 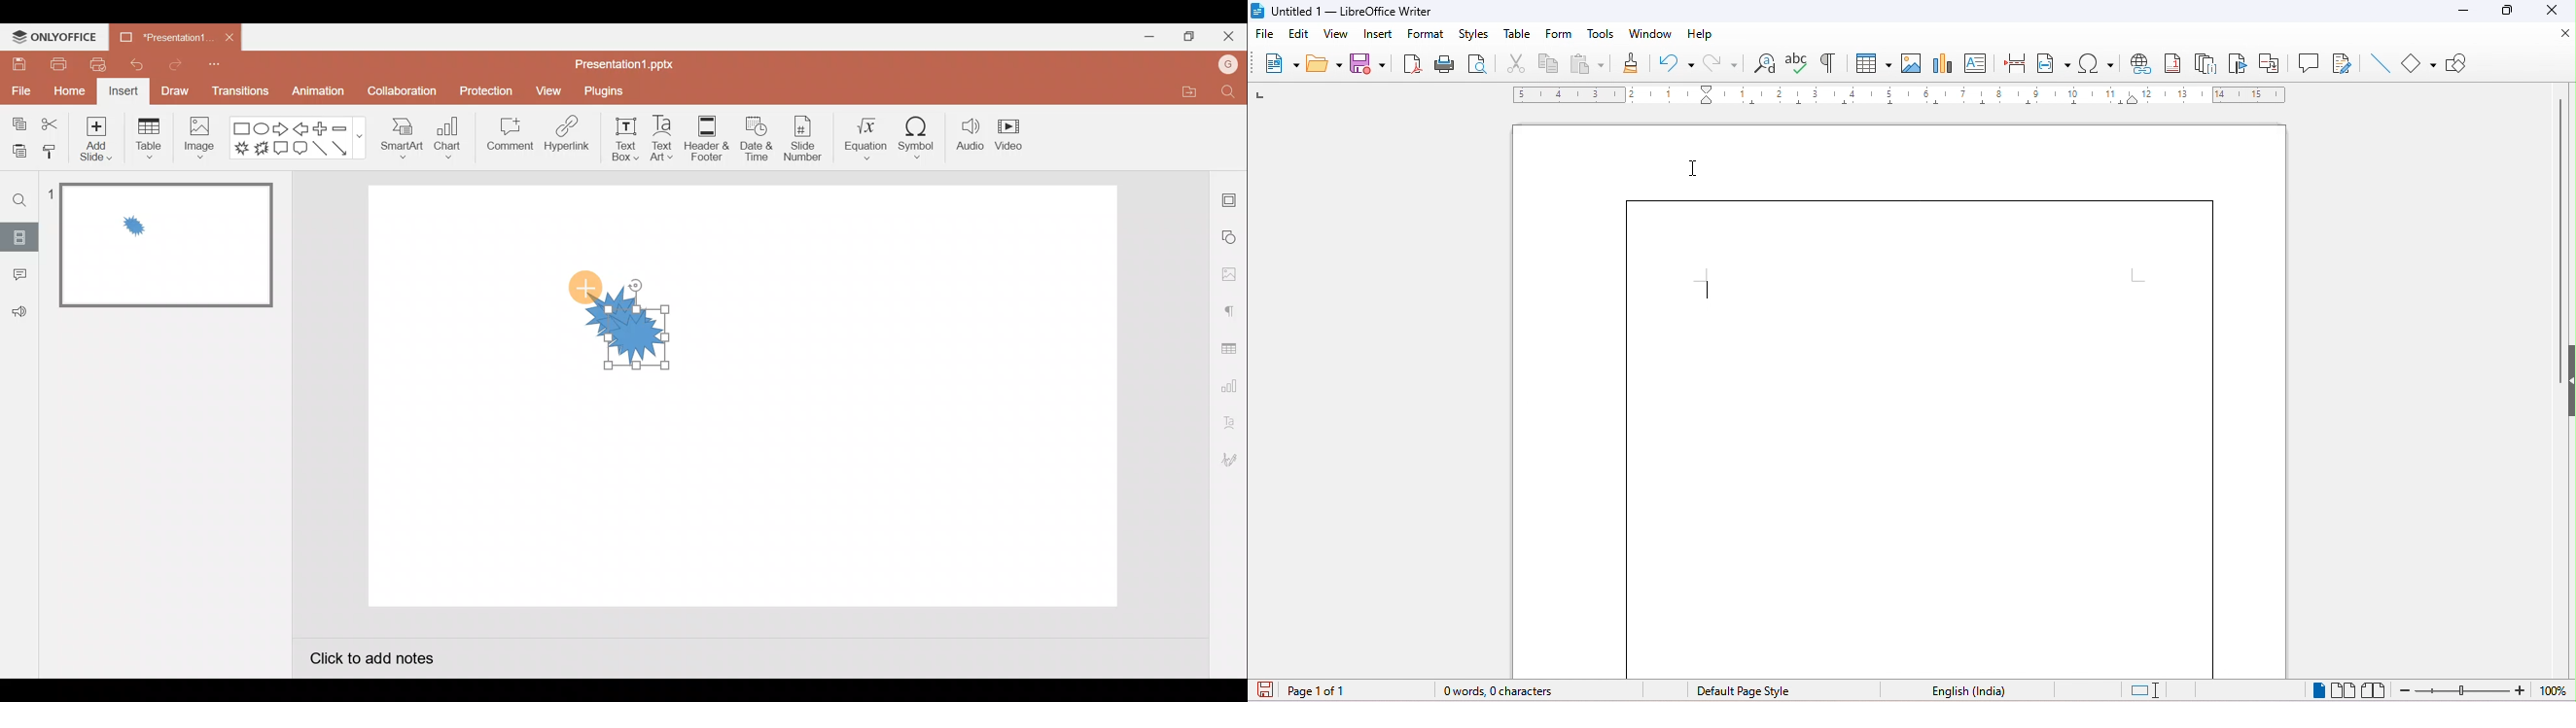 I want to click on title, so click(x=1343, y=12).